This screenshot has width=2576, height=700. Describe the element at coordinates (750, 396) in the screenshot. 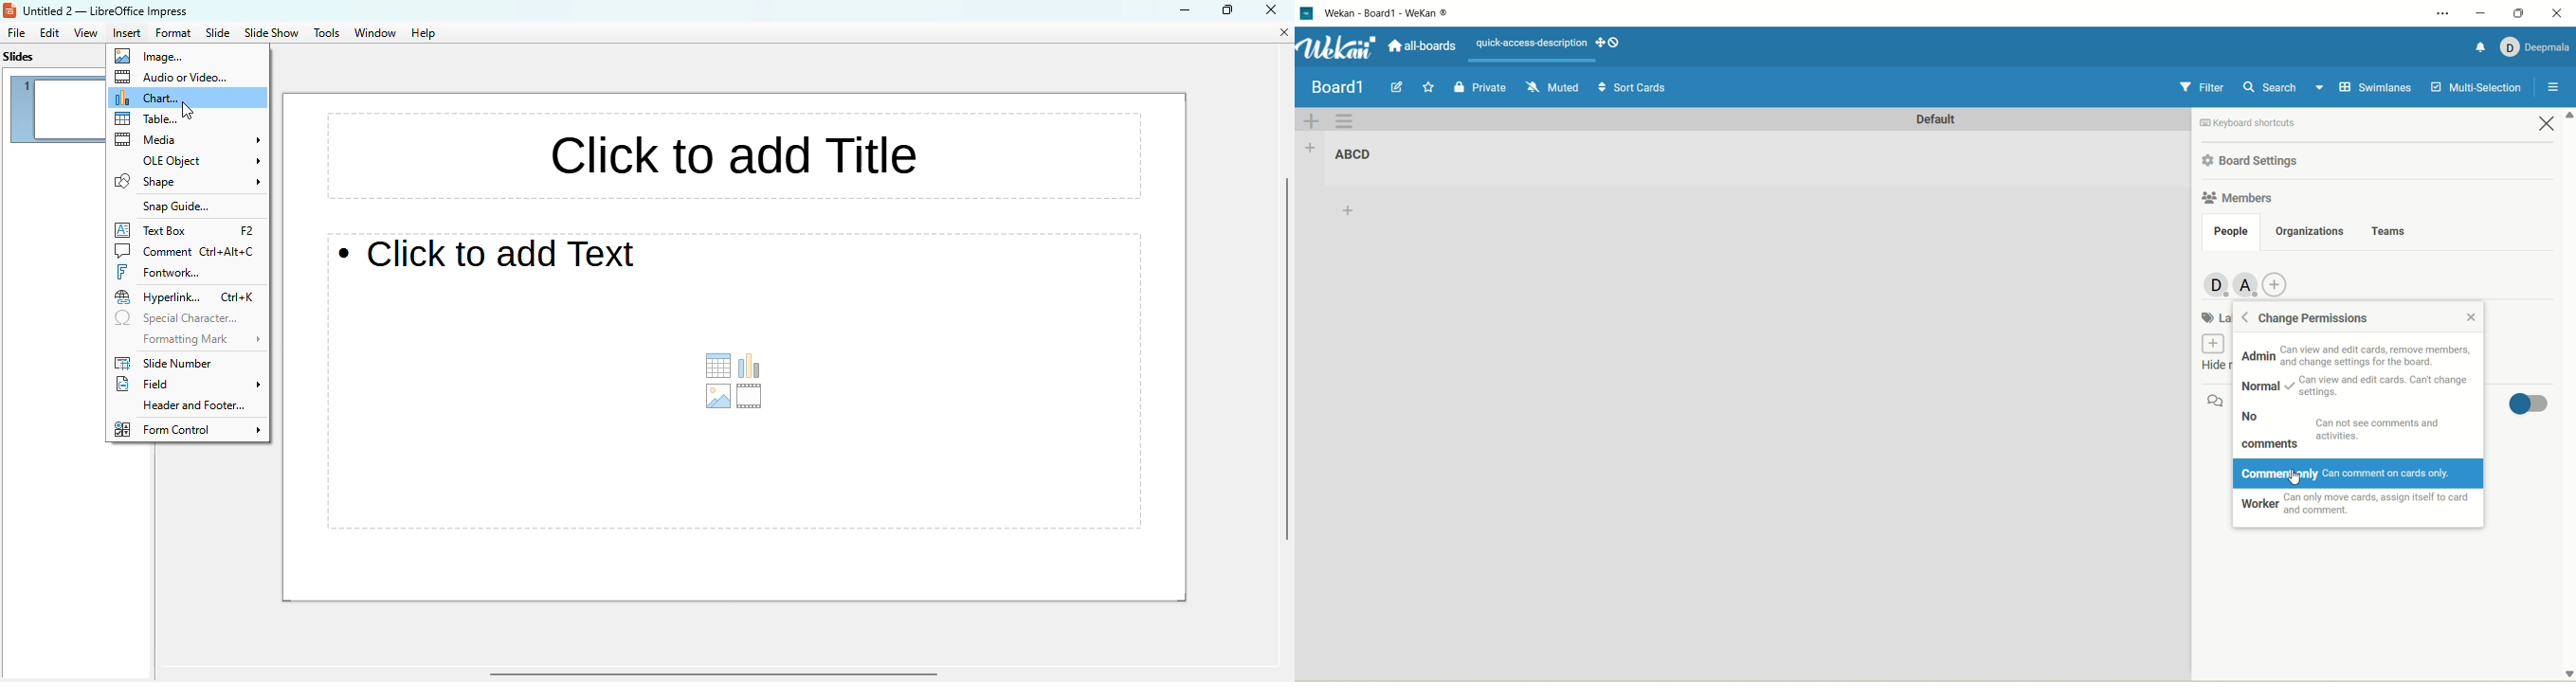

I see `insert audio or video` at that location.